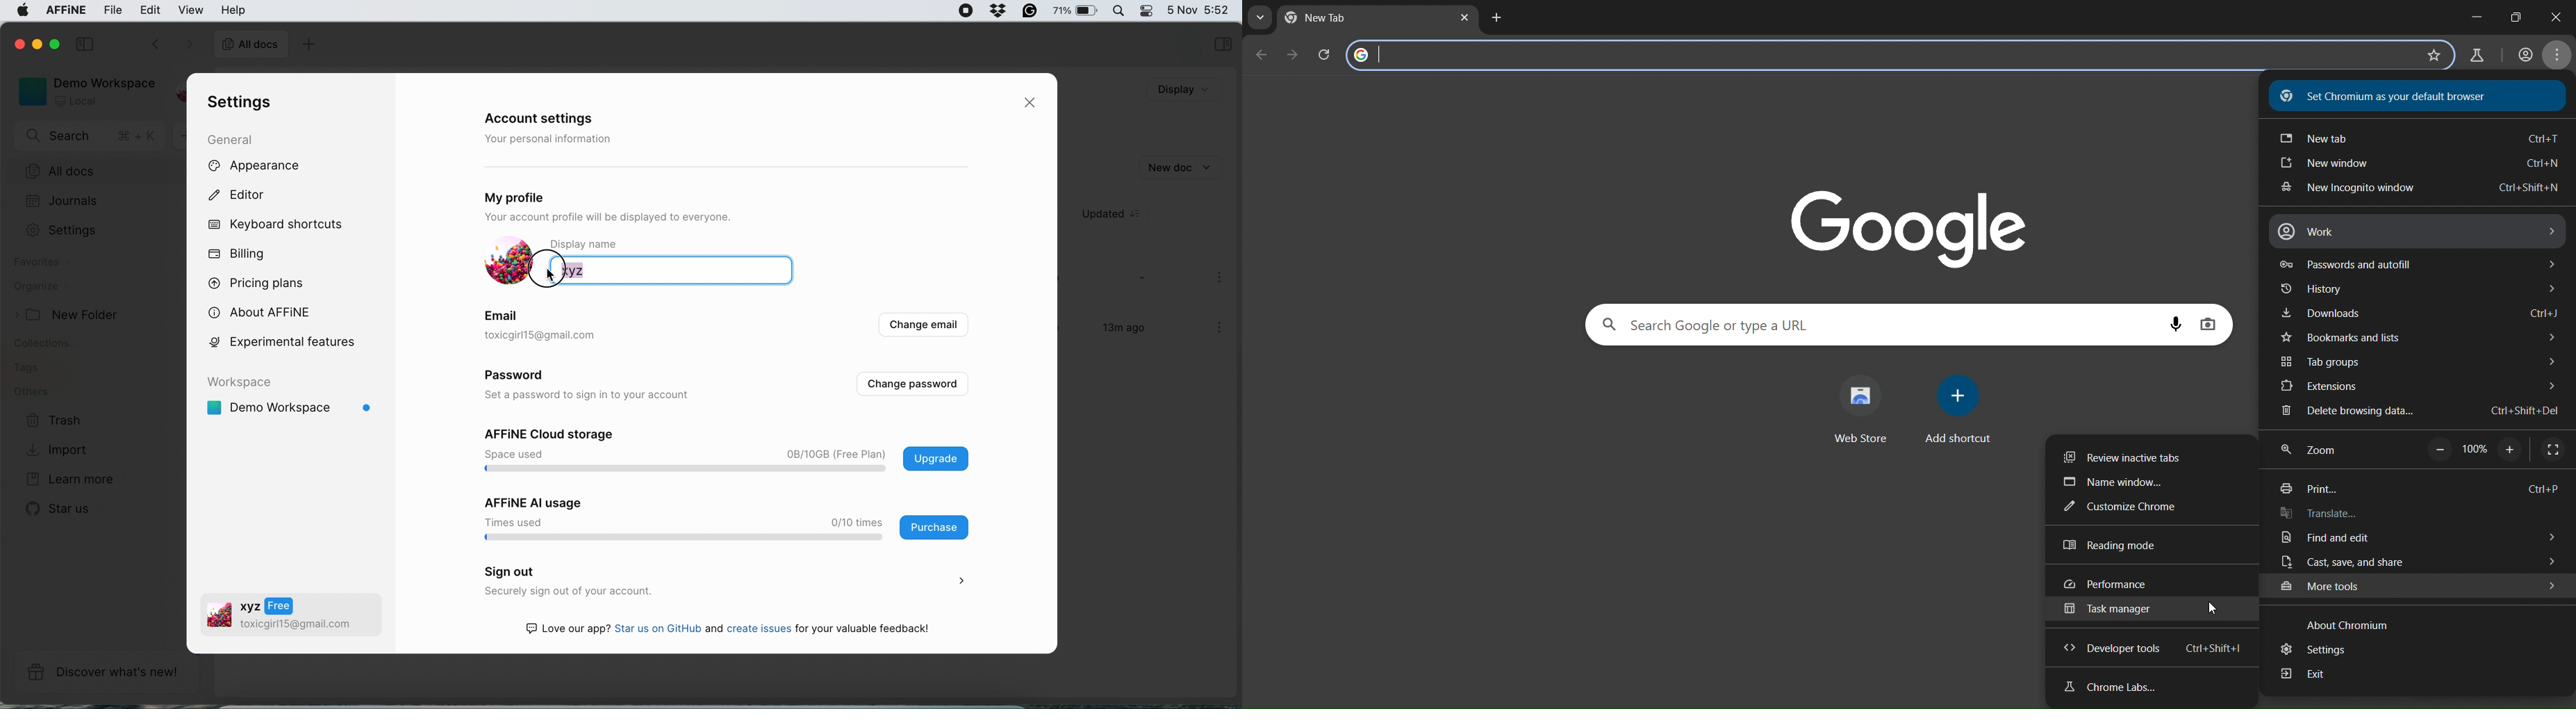  I want to click on search panel, so click(1449, 54).